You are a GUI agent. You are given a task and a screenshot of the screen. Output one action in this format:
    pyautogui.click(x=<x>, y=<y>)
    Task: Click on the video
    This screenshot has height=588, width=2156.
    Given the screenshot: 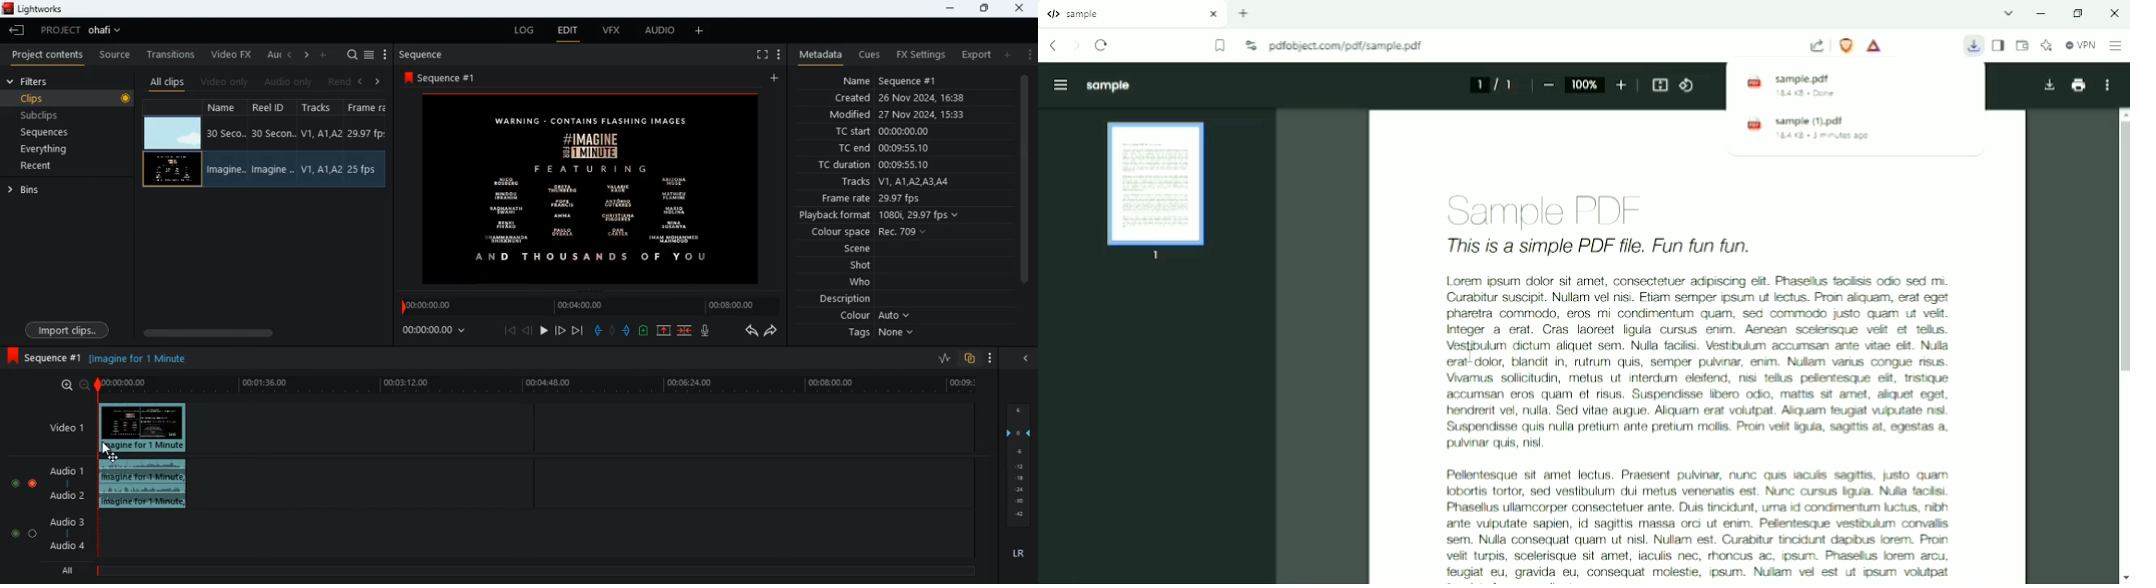 What is the action you would take?
    pyautogui.click(x=172, y=169)
    